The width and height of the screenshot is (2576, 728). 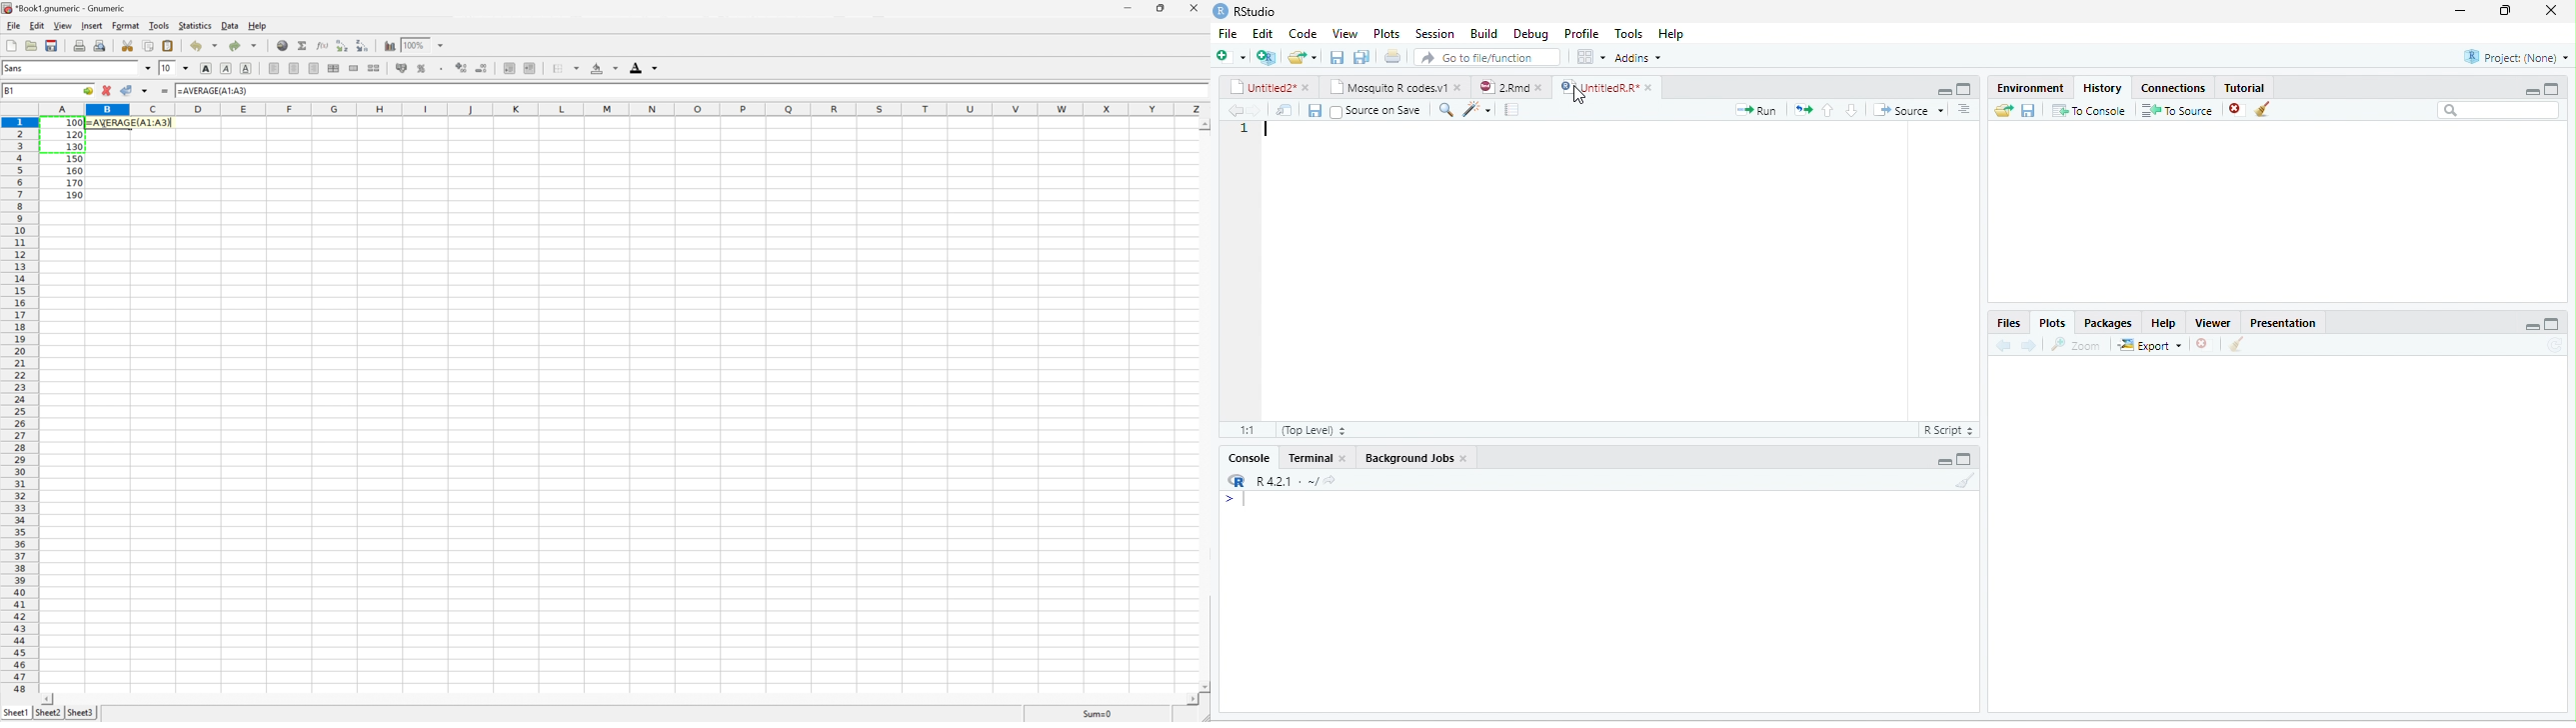 What do you see at coordinates (1590, 58) in the screenshot?
I see `grid` at bounding box center [1590, 58].